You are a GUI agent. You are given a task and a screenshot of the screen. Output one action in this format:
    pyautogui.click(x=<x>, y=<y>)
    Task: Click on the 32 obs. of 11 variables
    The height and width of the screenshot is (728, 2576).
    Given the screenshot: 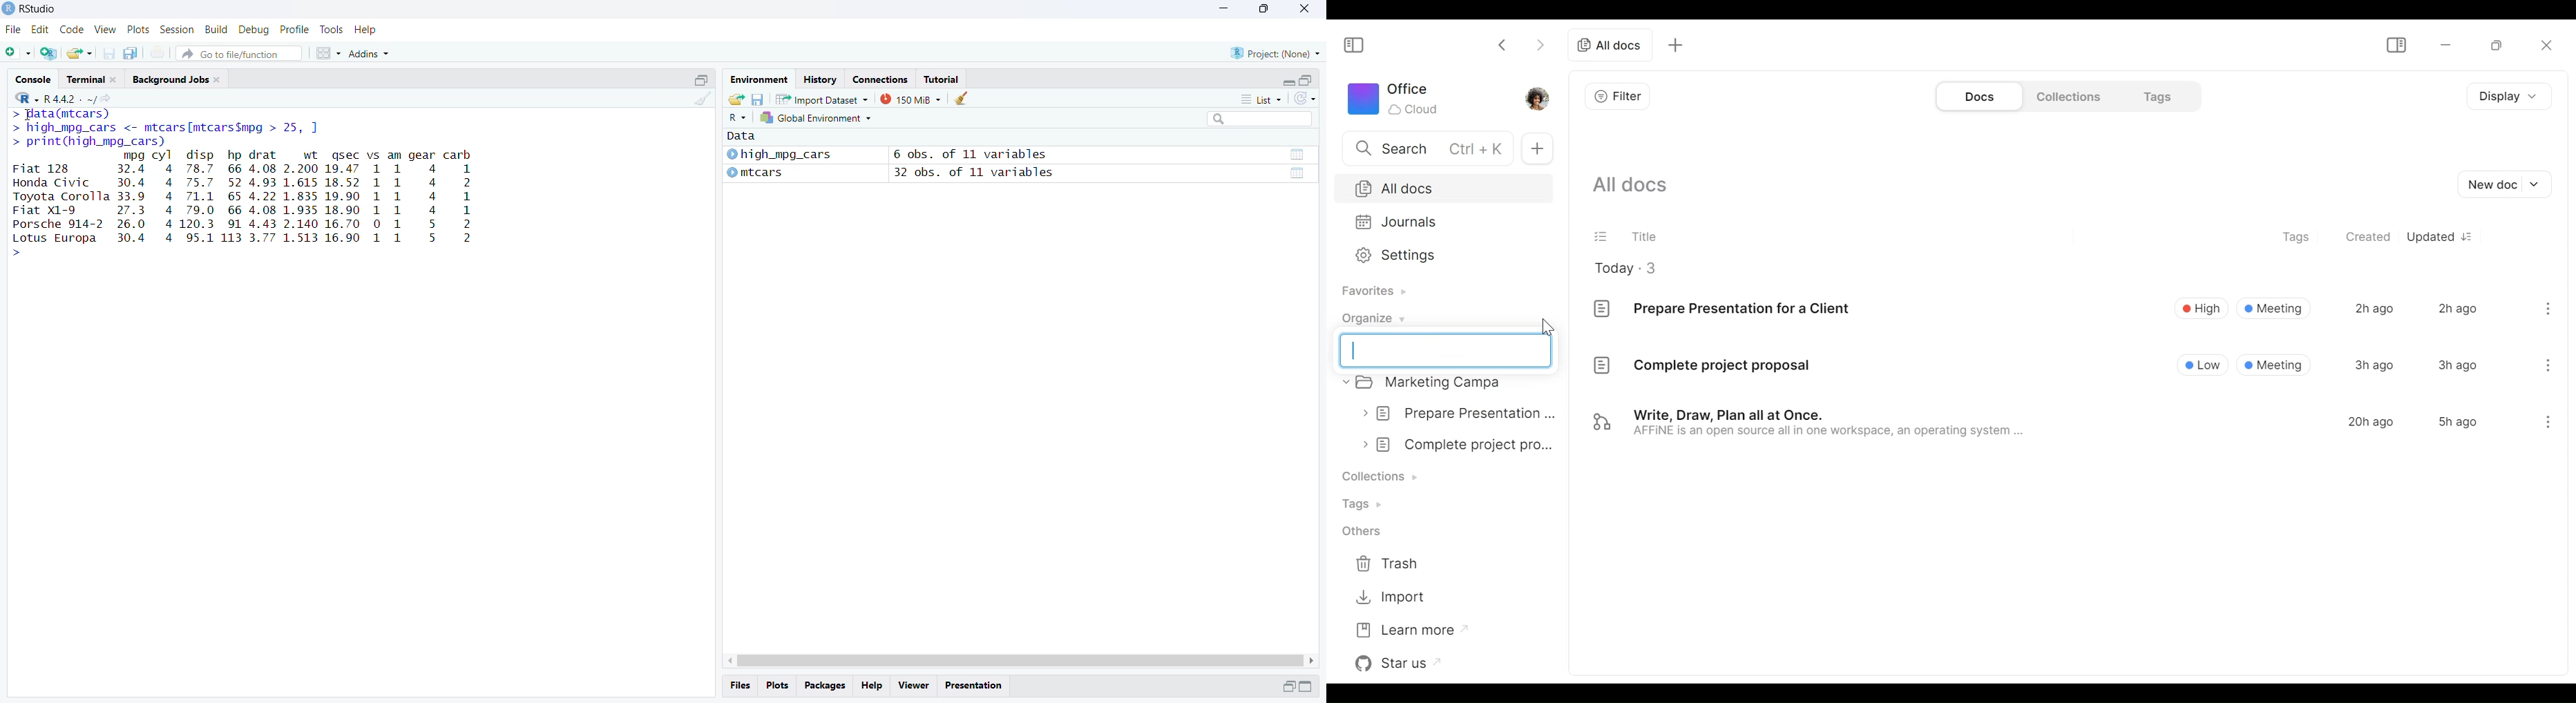 What is the action you would take?
    pyautogui.click(x=975, y=173)
    